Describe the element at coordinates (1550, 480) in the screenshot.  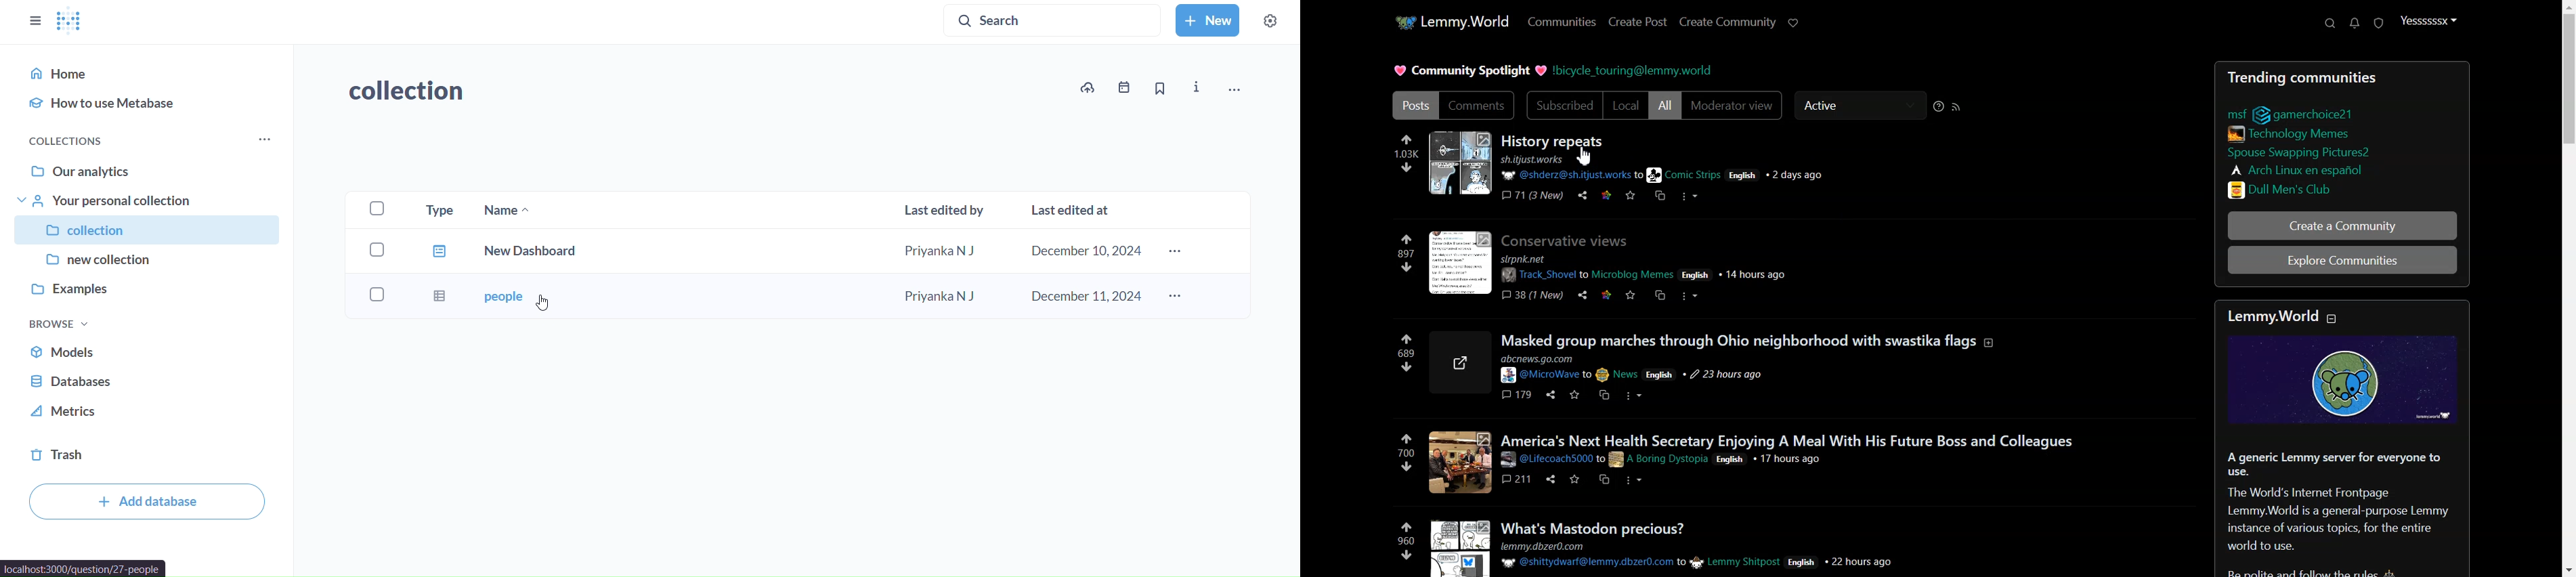
I see `Share` at that location.